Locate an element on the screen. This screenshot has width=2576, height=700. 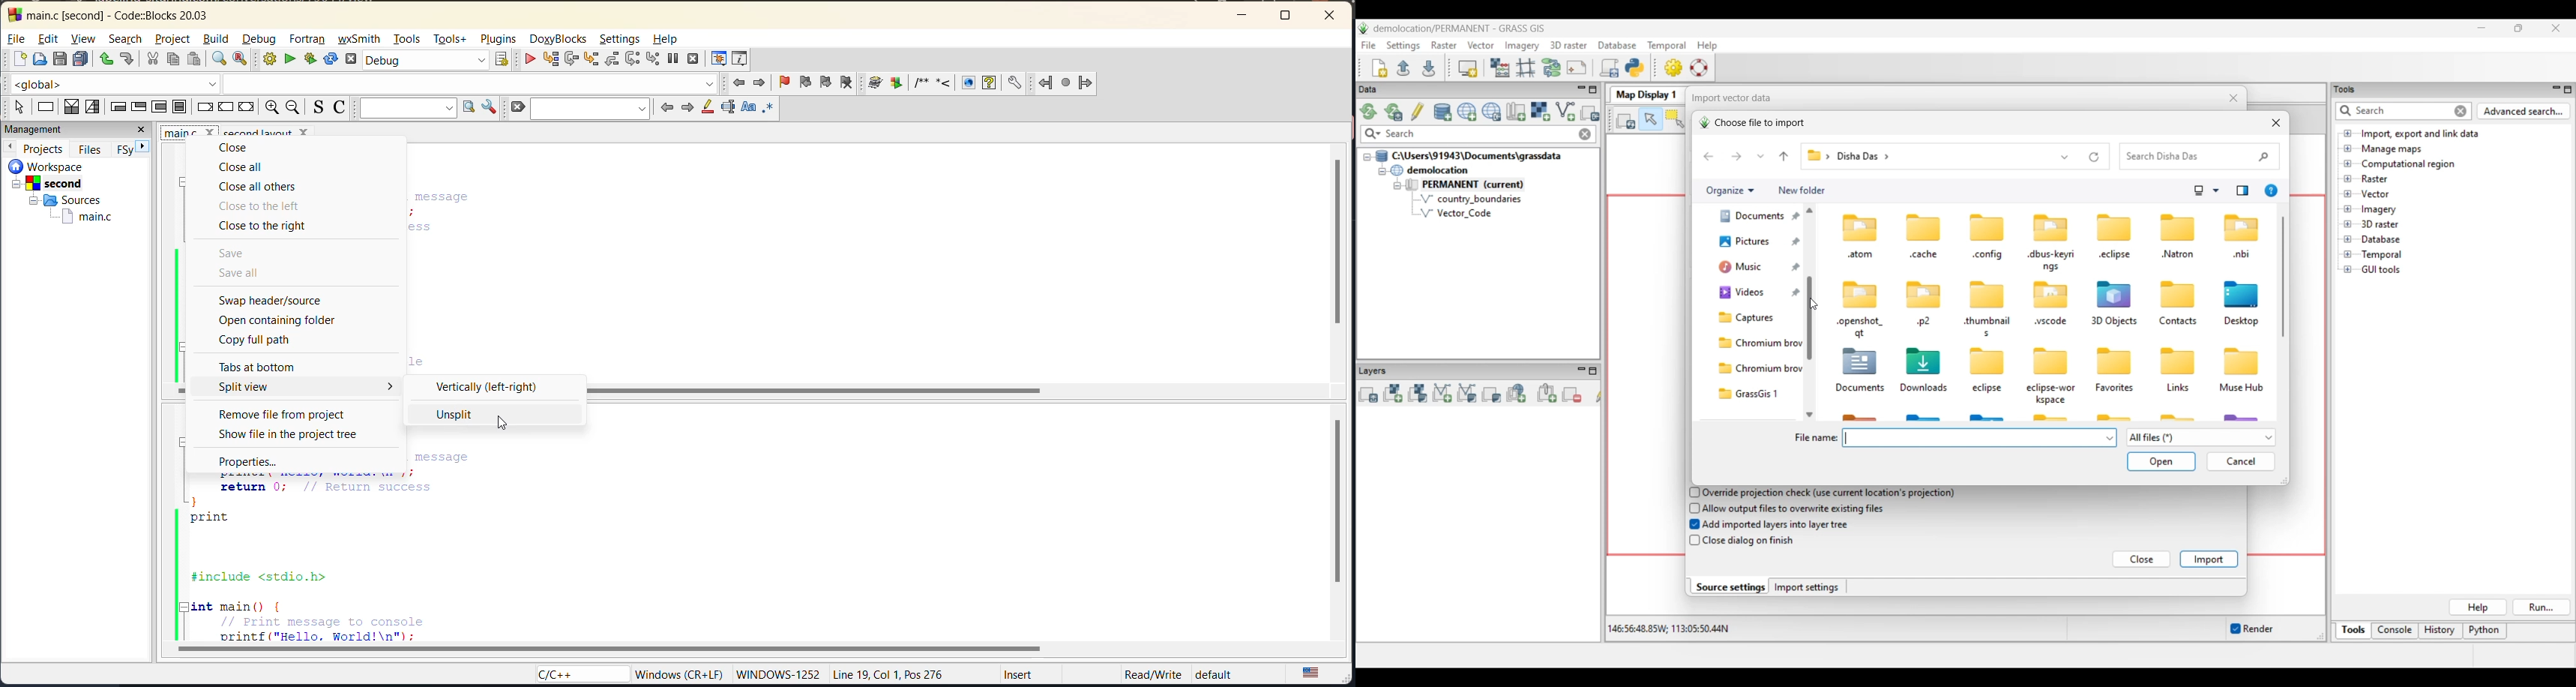
undo is located at coordinates (103, 59).